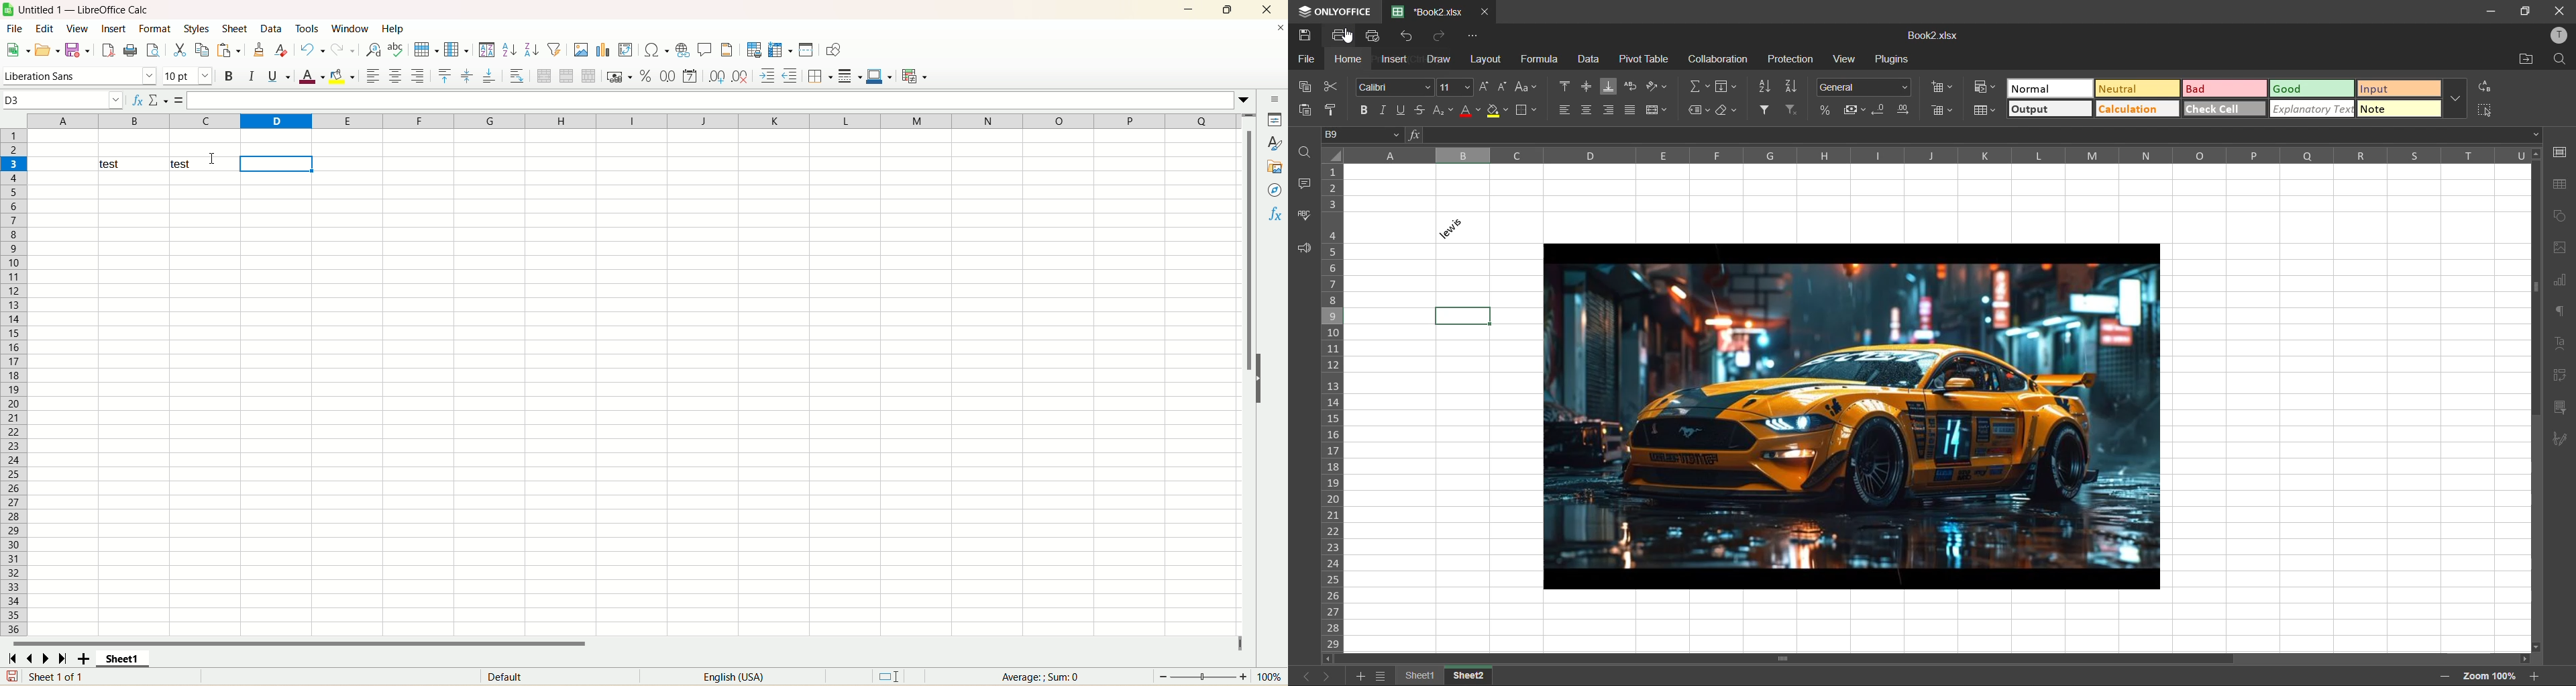 Image resolution: width=2576 pixels, height=700 pixels. What do you see at coordinates (136, 101) in the screenshot?
I see `function wizard` at bounding box center [136, 101].